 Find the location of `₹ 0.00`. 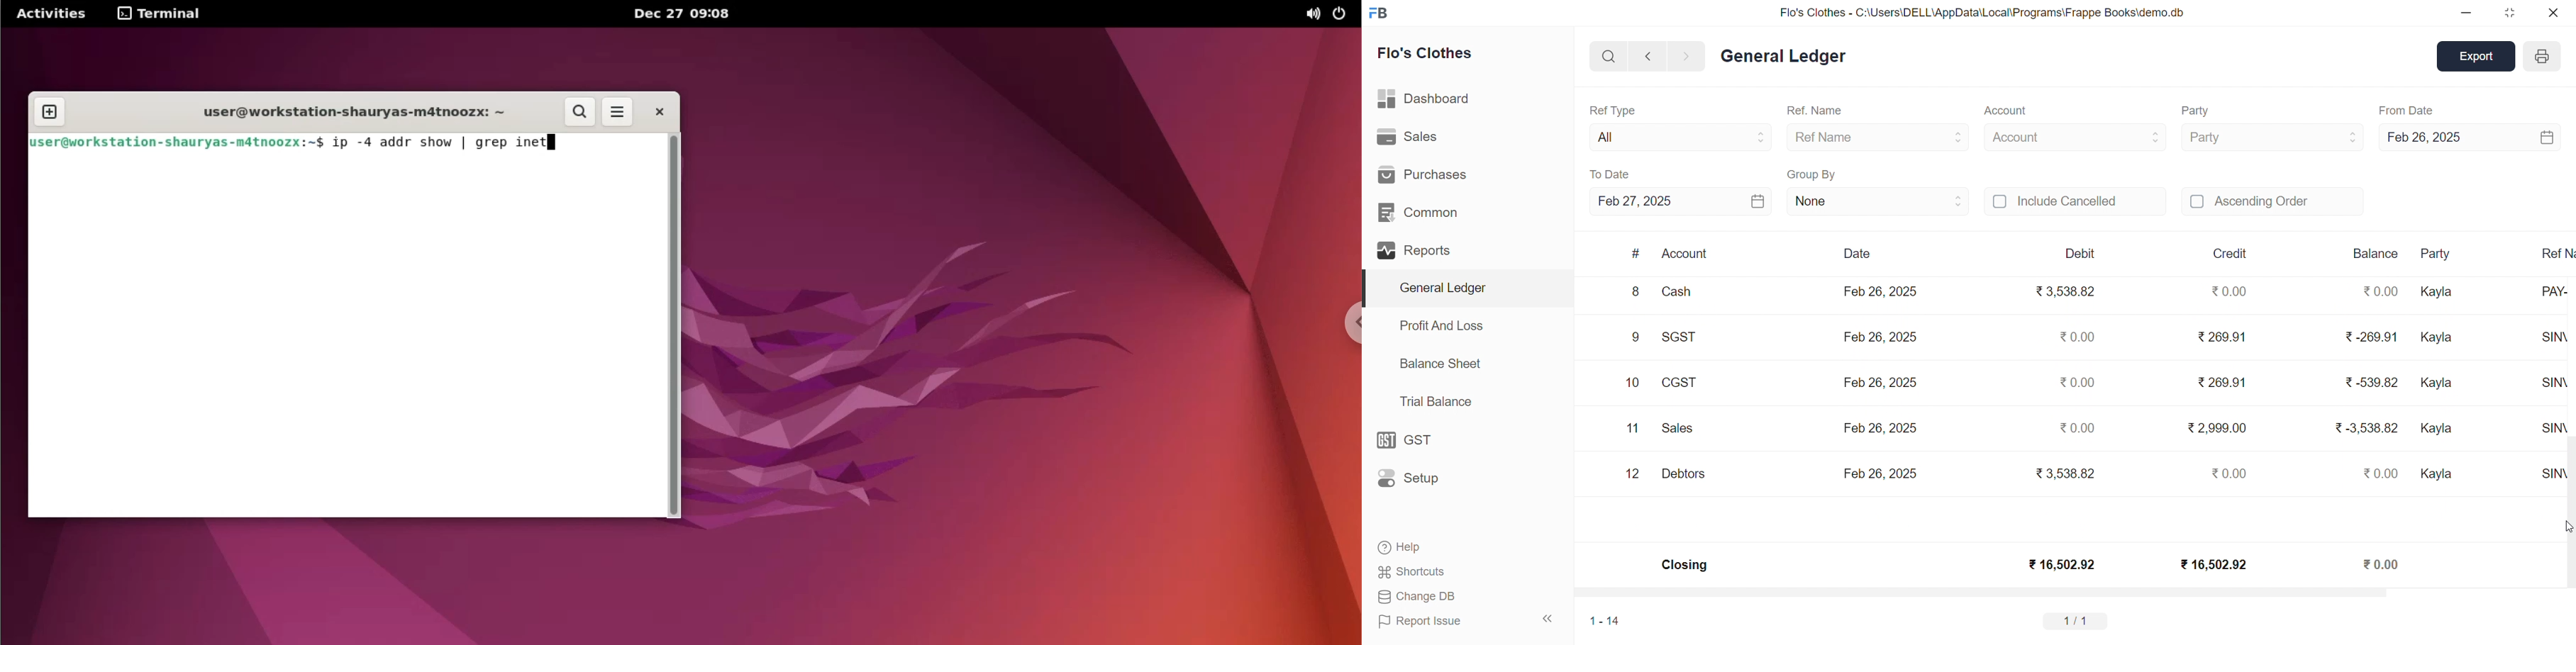

₹ 0.00 is located at coordinates (2226, 473).